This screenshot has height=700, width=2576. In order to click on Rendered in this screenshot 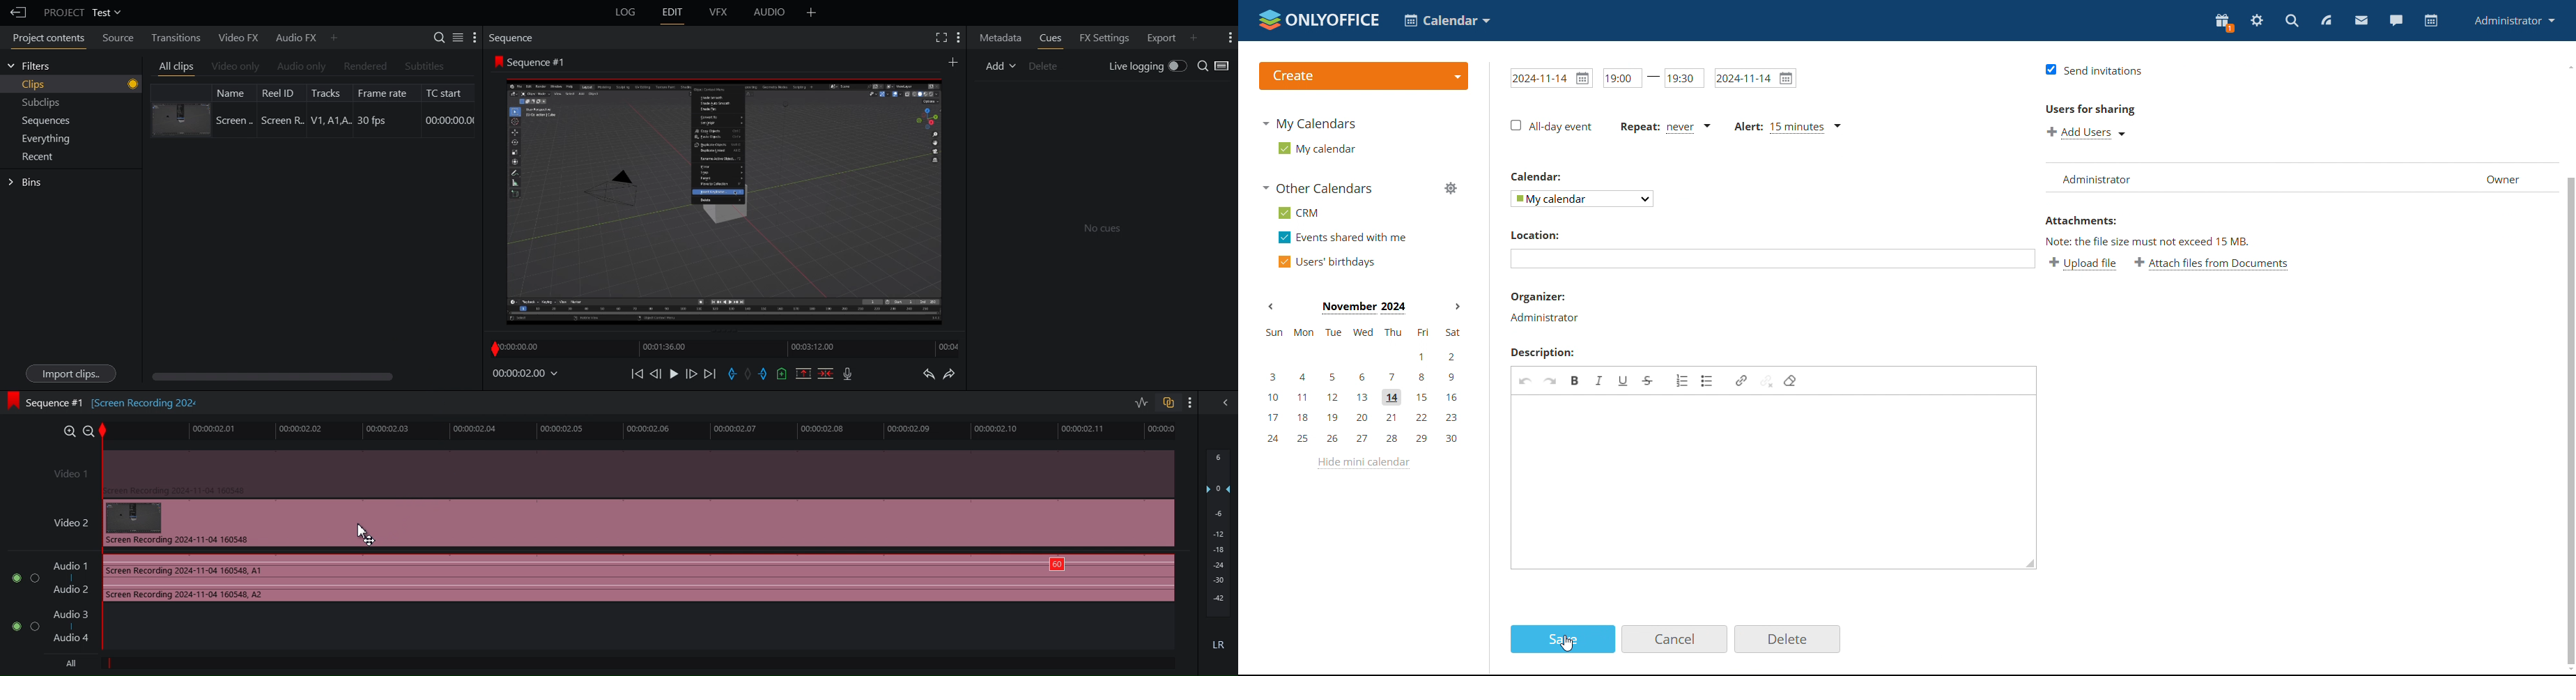, I will do `click(364, 66)`.